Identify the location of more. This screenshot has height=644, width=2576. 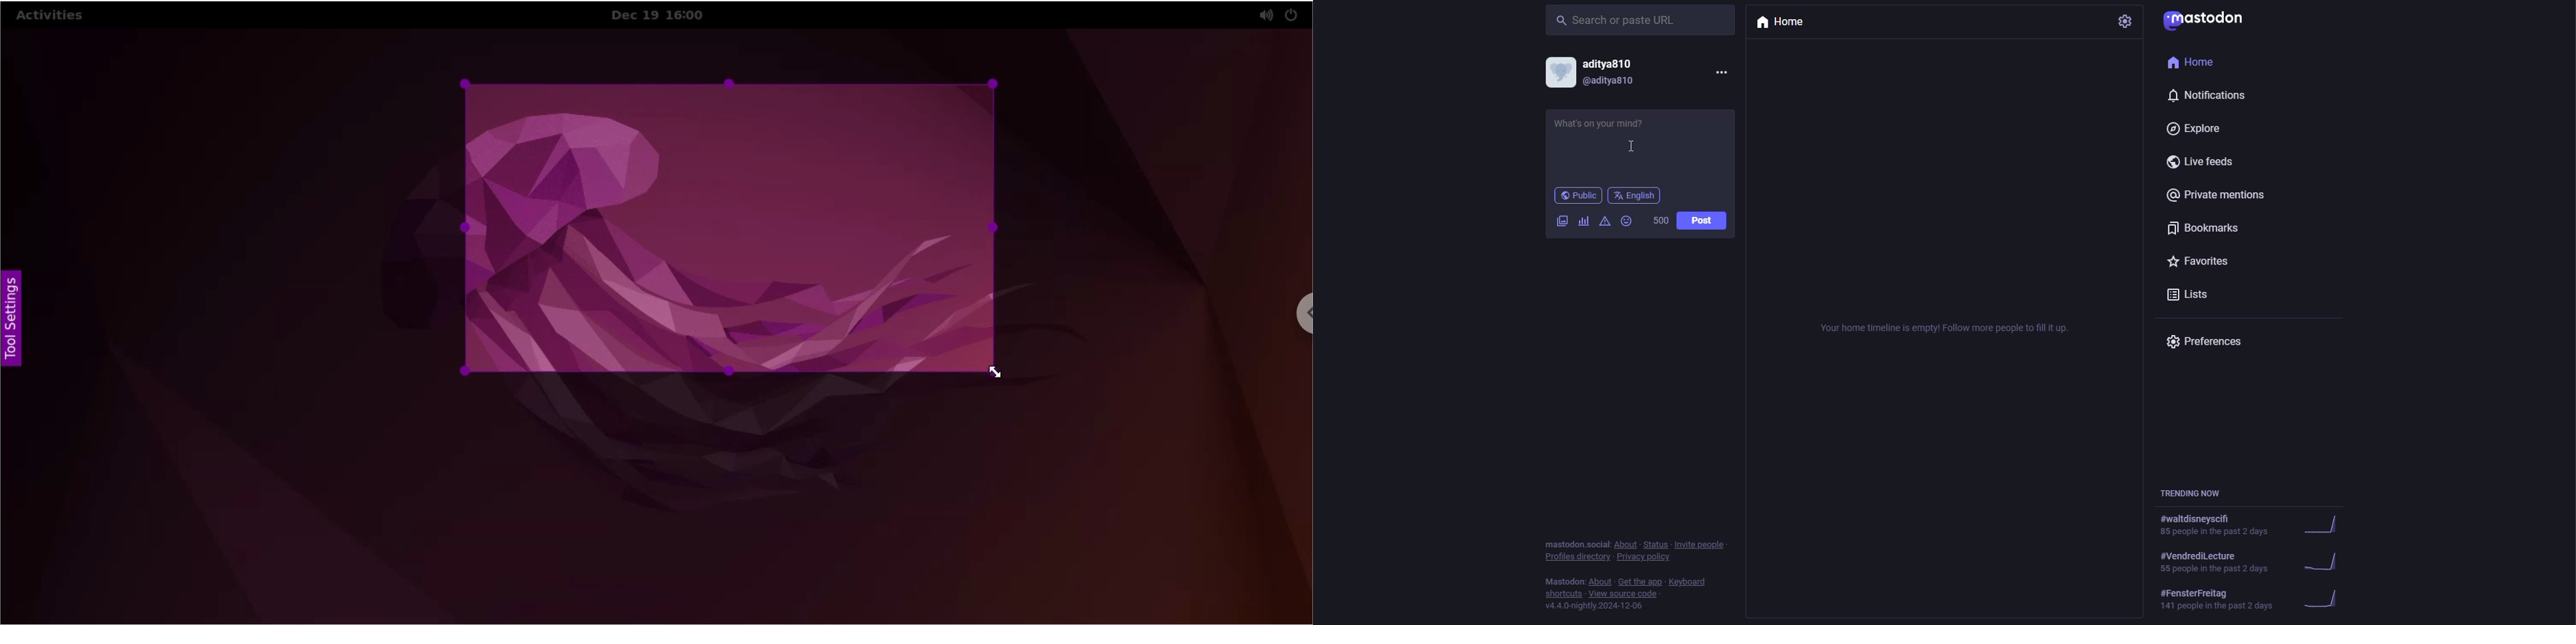
(1720, 72).